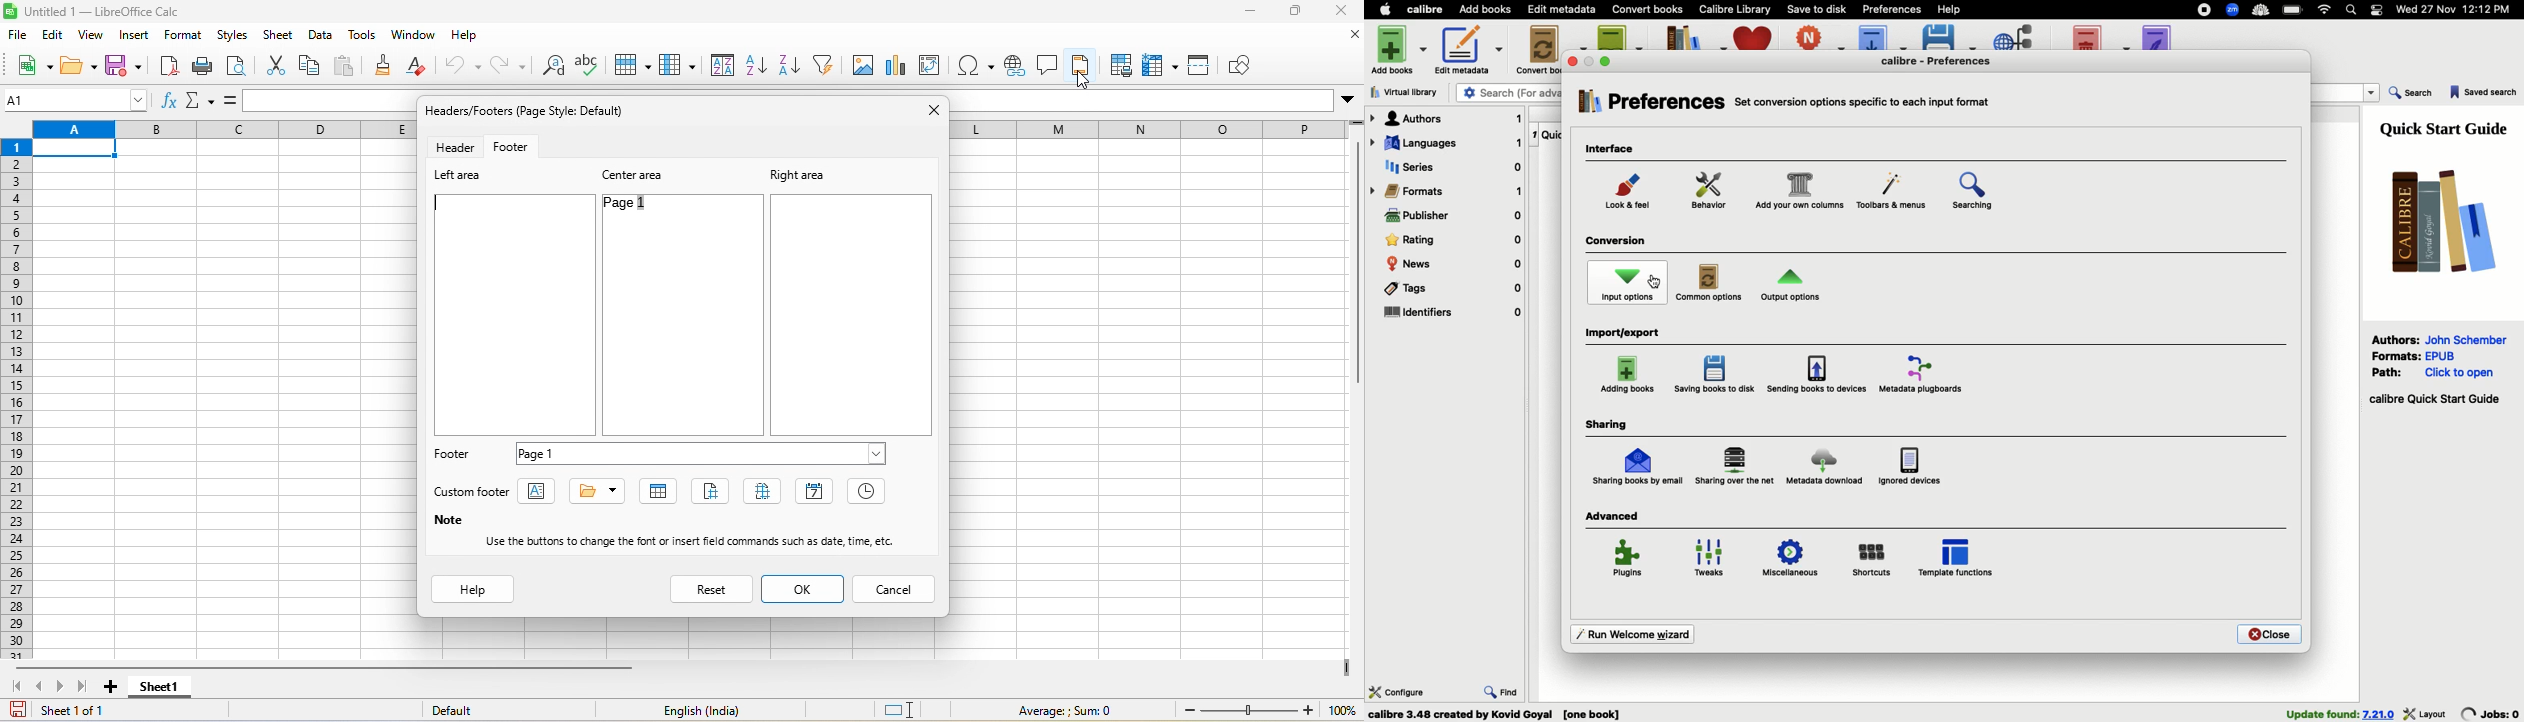 This screenshot has height=728, width=2548. I want to click on Authors, so click(2396, 339).